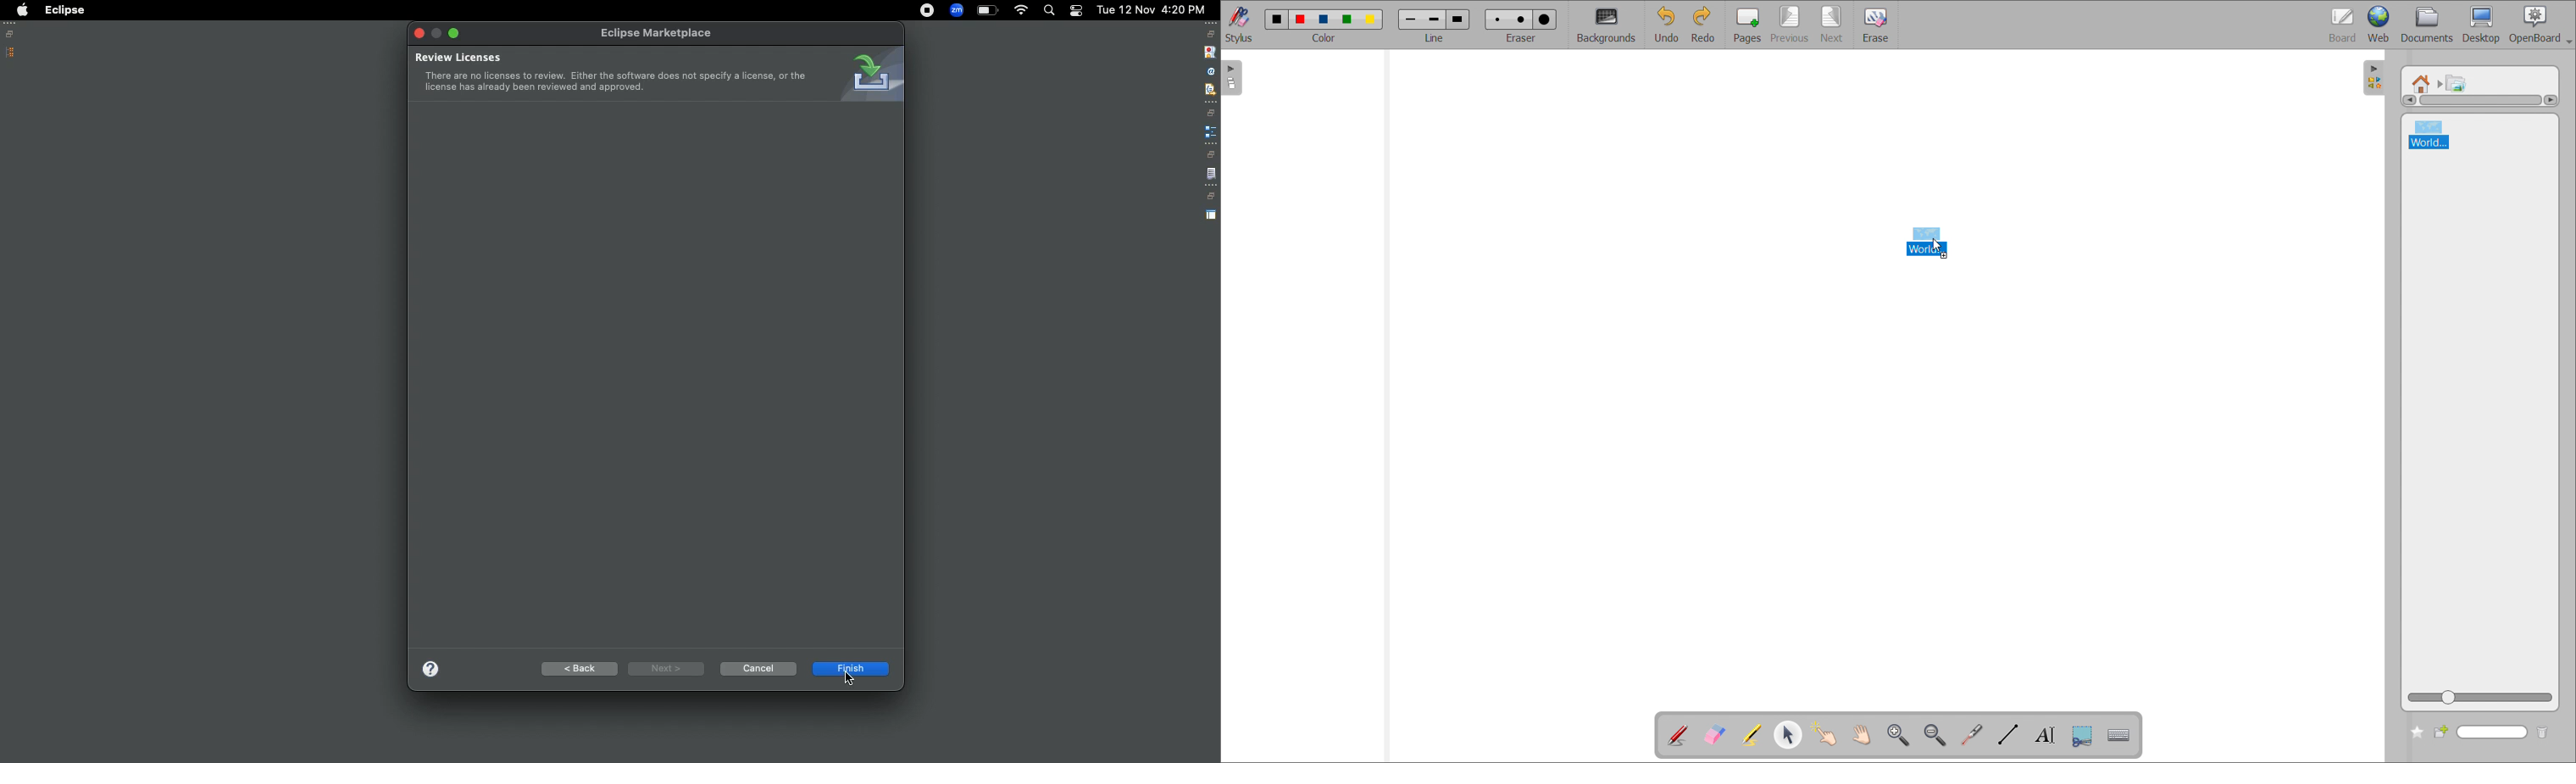  Describe the element at coordinates (2428, 134) in the screenshot. I see `world` at that location.